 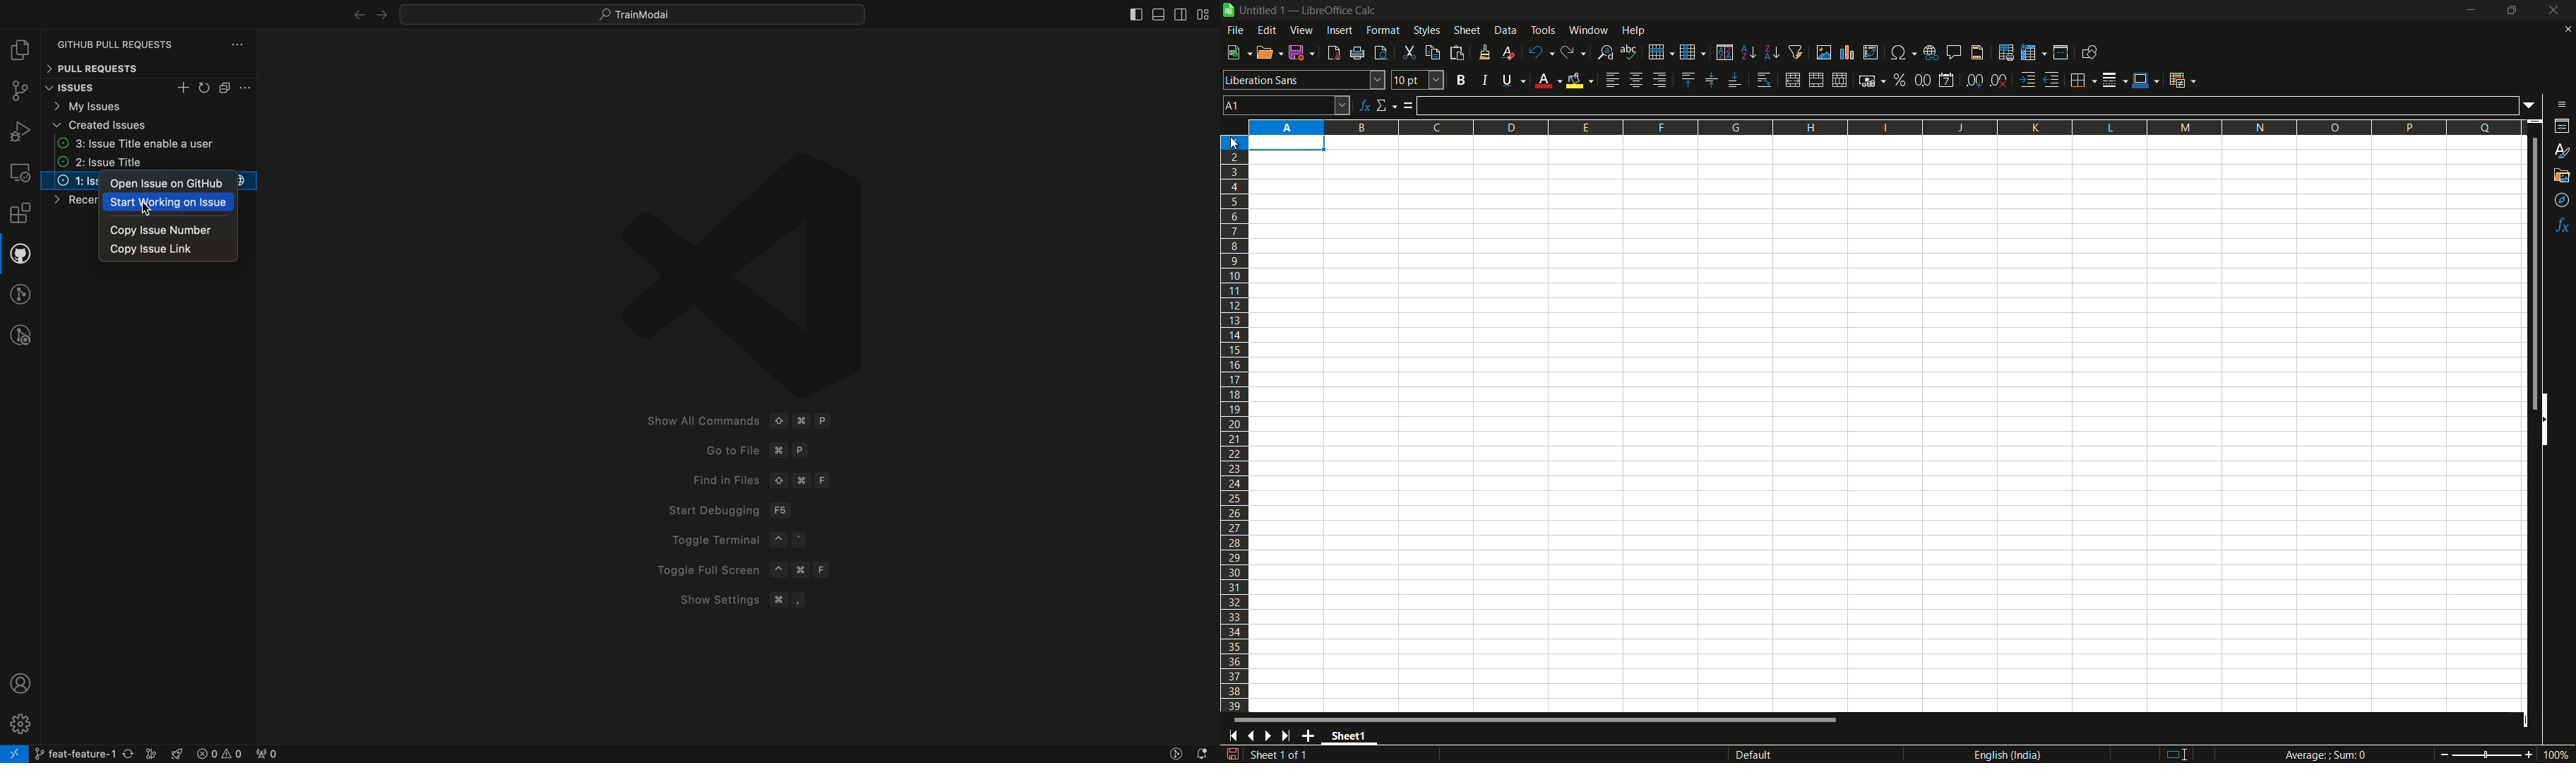 What do you see at coordinates (1735, 81) in the screenshot?
I see `align bottom` at bounding box center [1735, 81].